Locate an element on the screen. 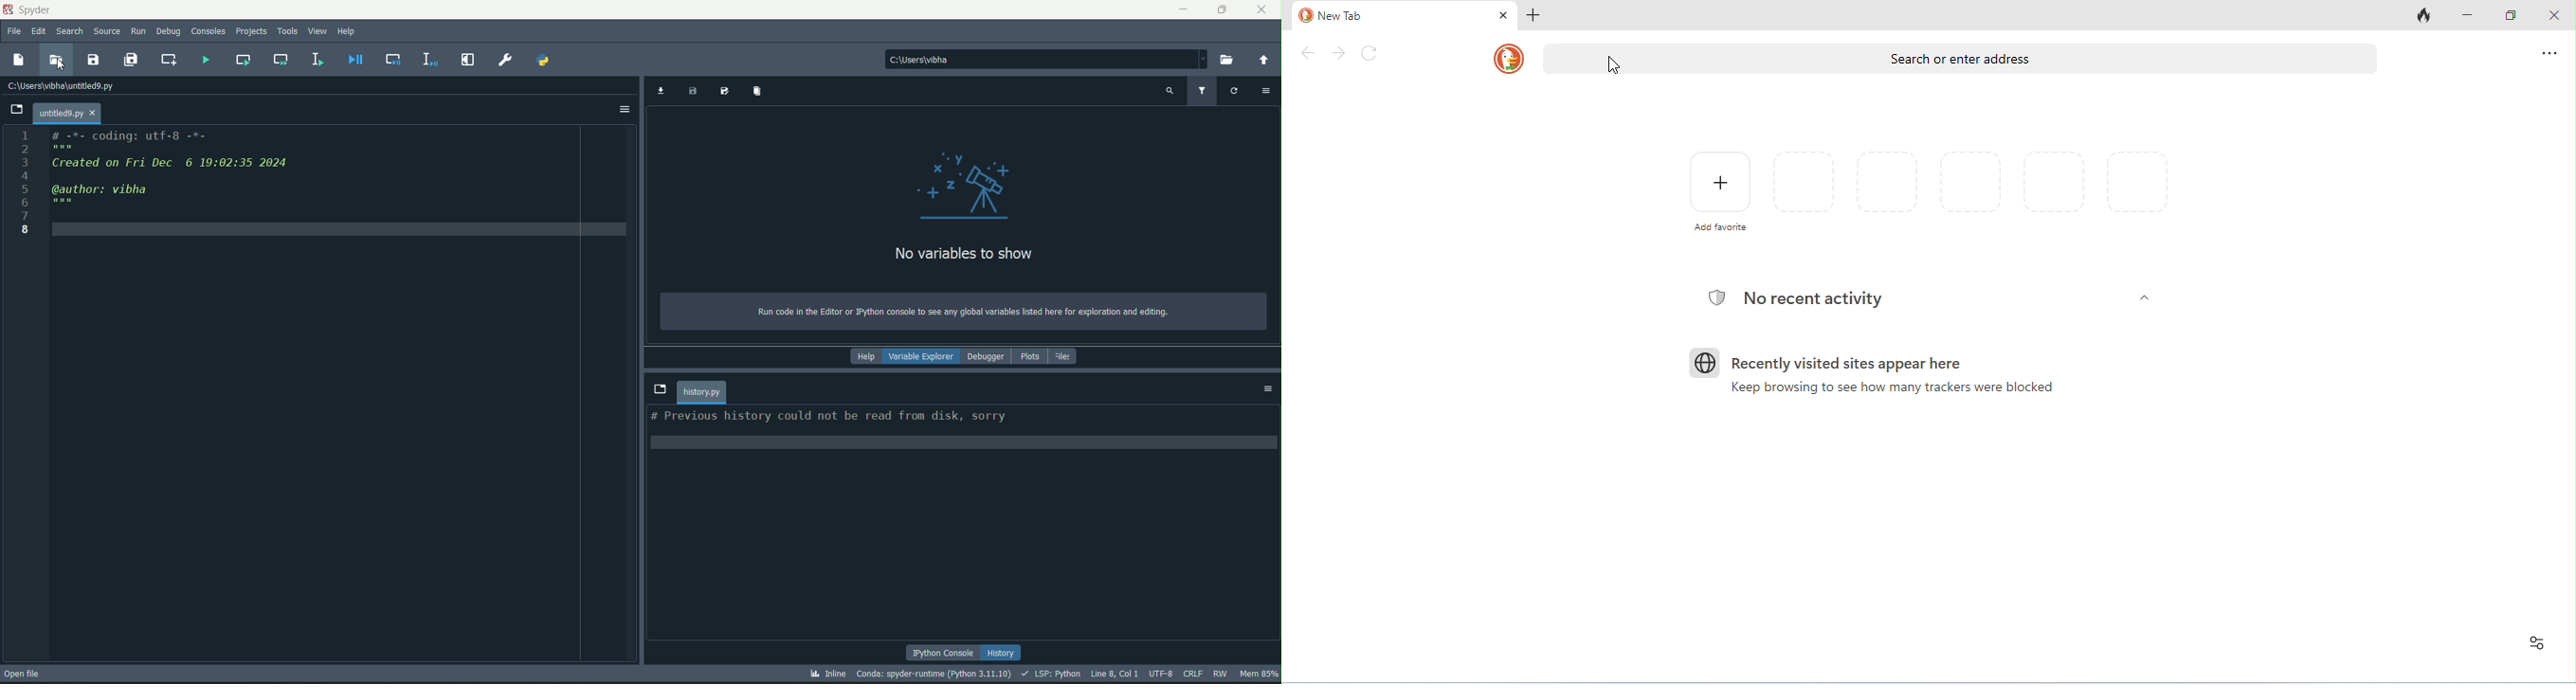  Websites symbol is located at coordinates (1705, 363).